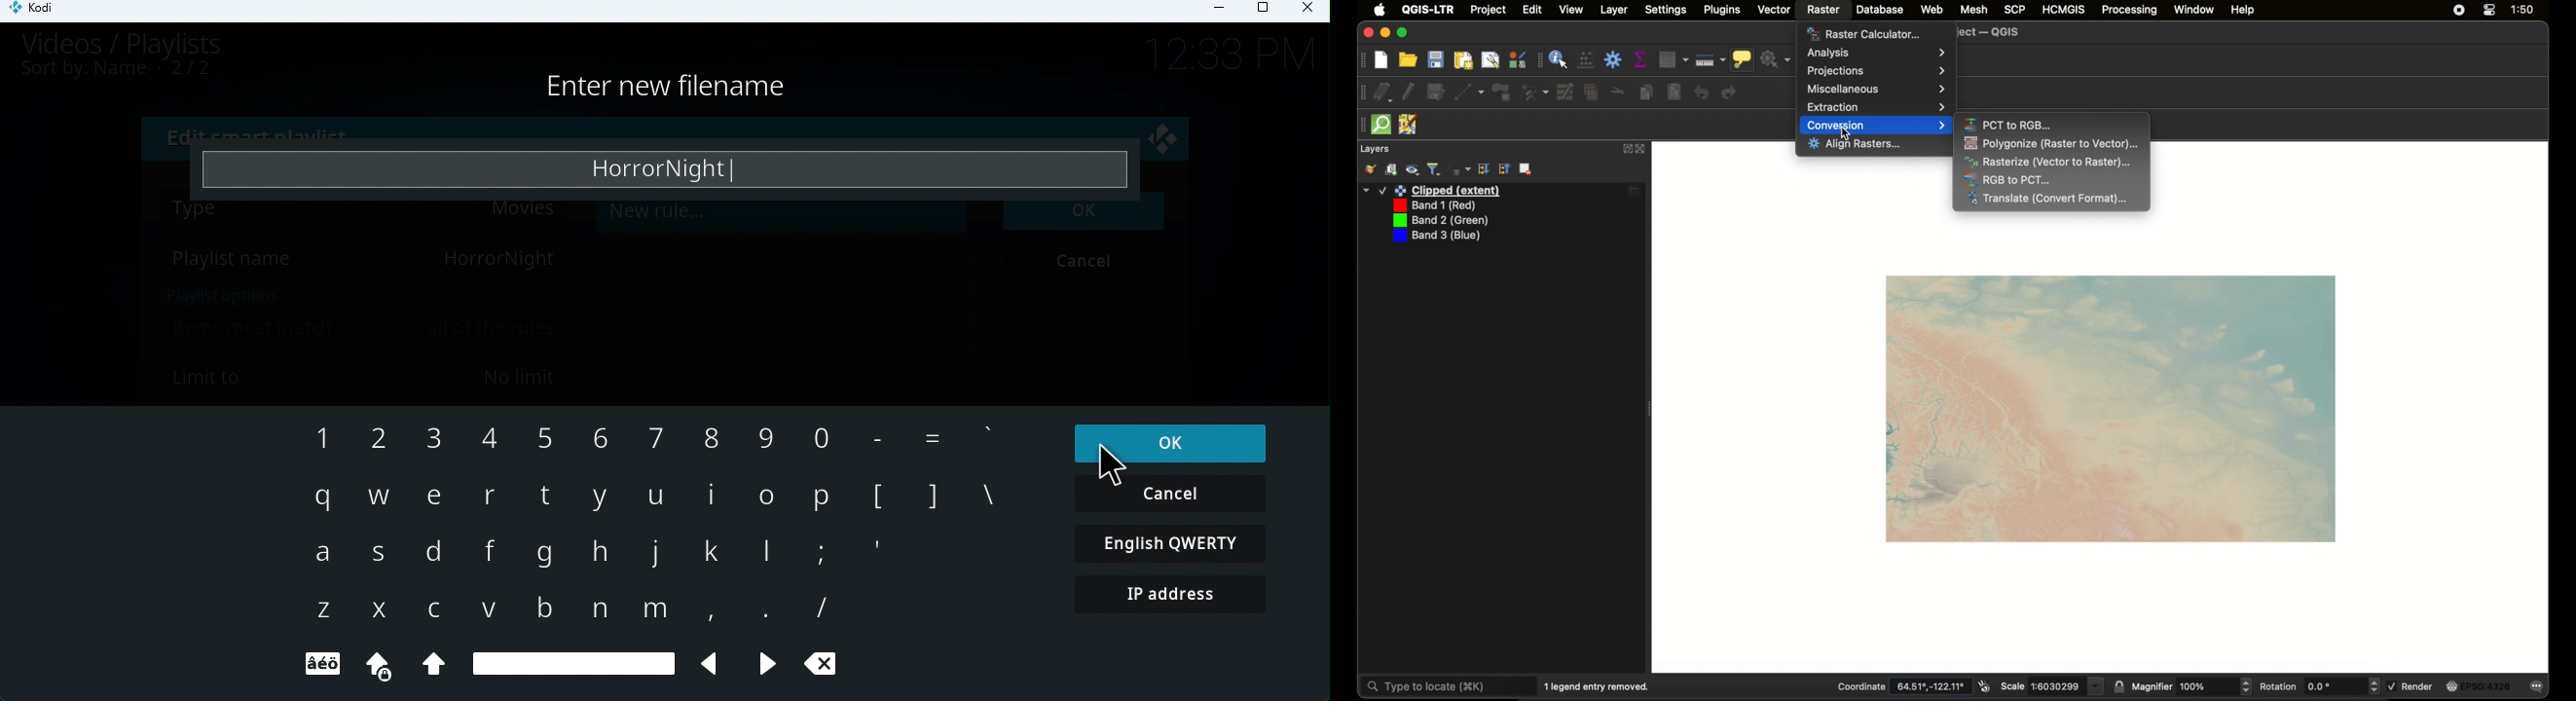  What do you see at coordinates (687, 90) in the screenshot?
I see `Enter playlist name` at bounding box center [687, 90].